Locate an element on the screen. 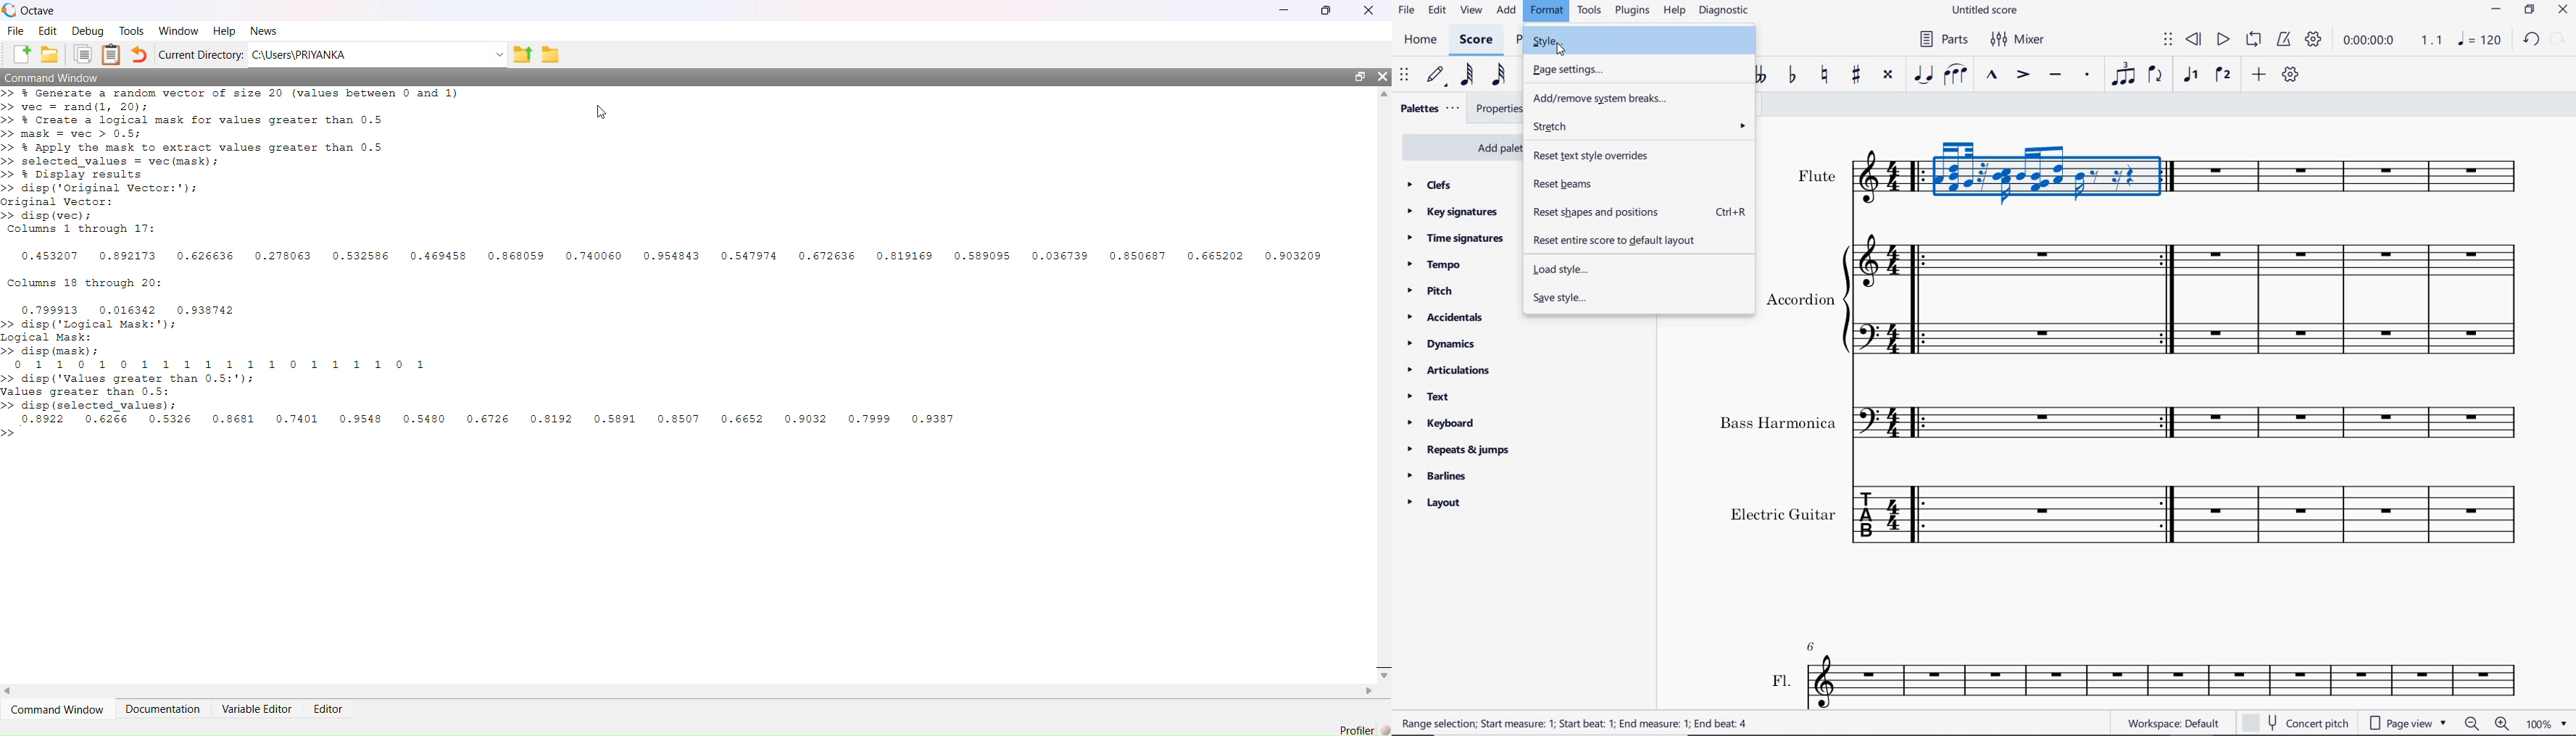 The width and height of the screenshot is (2576, 756). text is located at coordinates (1428, 397).